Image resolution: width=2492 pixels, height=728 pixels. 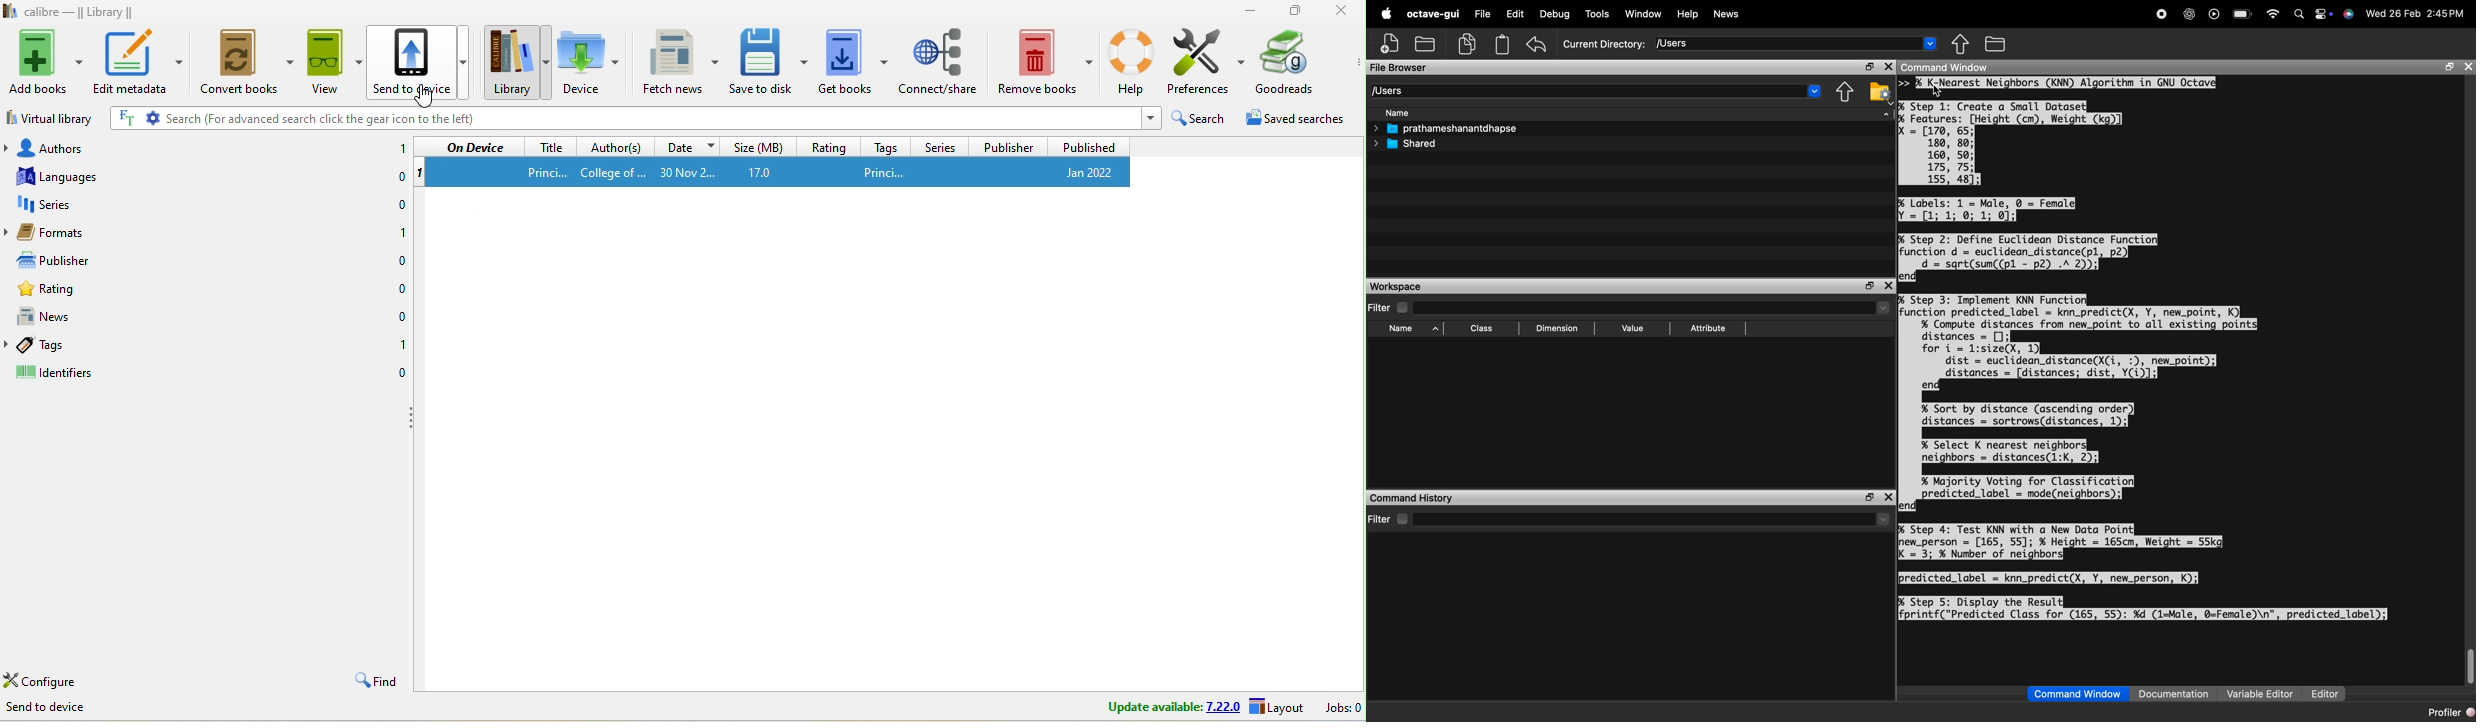 I want to click on authors, so click(x=616, y=148).